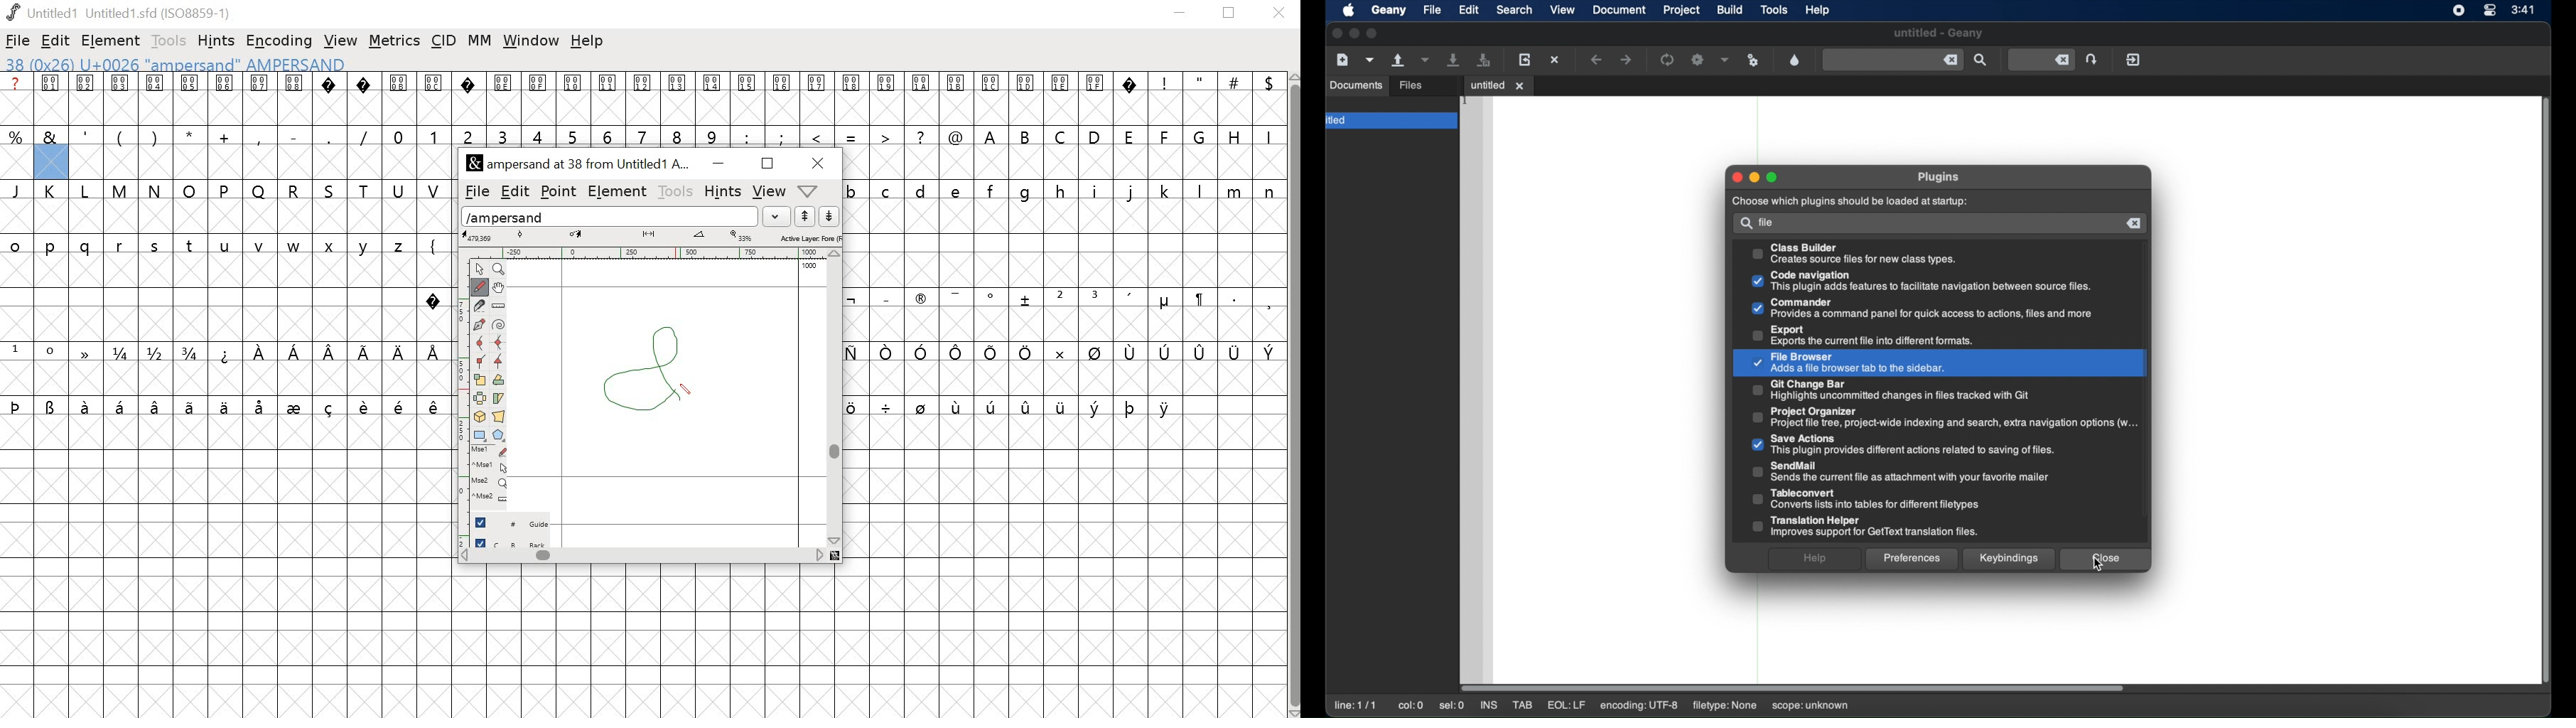 This screenshot has height=728, width=2576. Describe the element at coordinates (1336, 34) in the screenshot. I see `close` at that location.